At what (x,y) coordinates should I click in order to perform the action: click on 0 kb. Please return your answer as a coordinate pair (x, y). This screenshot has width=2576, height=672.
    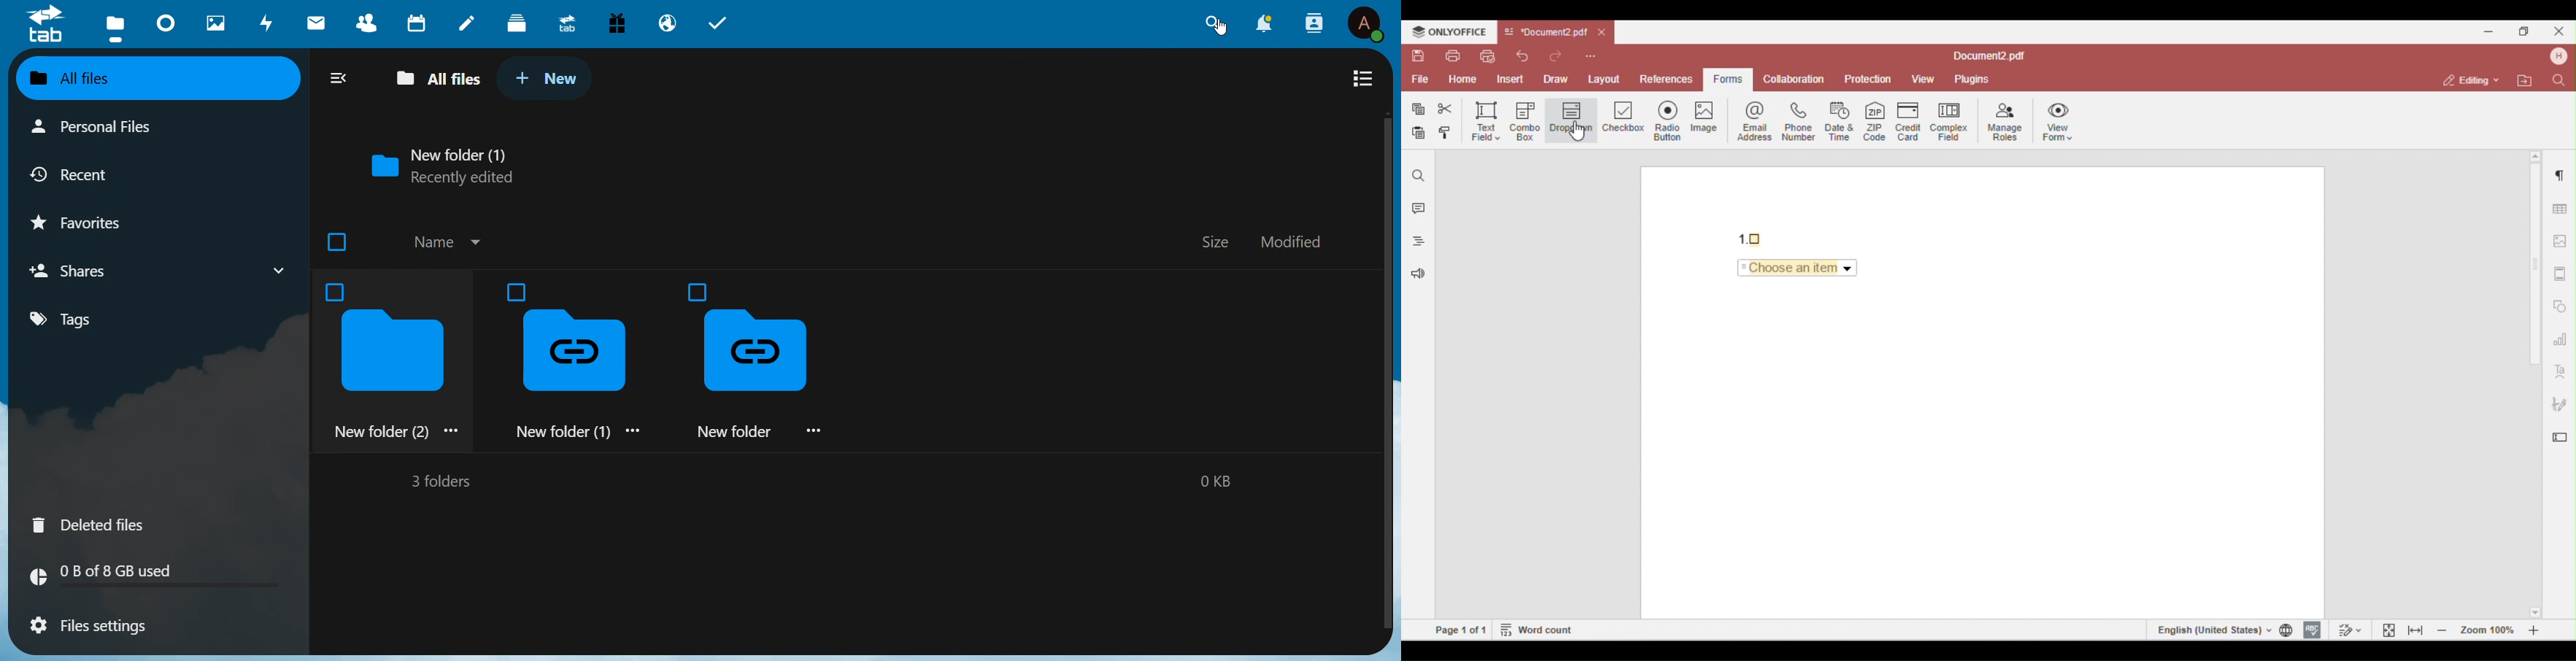
    Looking at the image, I should click on (1214, 479).